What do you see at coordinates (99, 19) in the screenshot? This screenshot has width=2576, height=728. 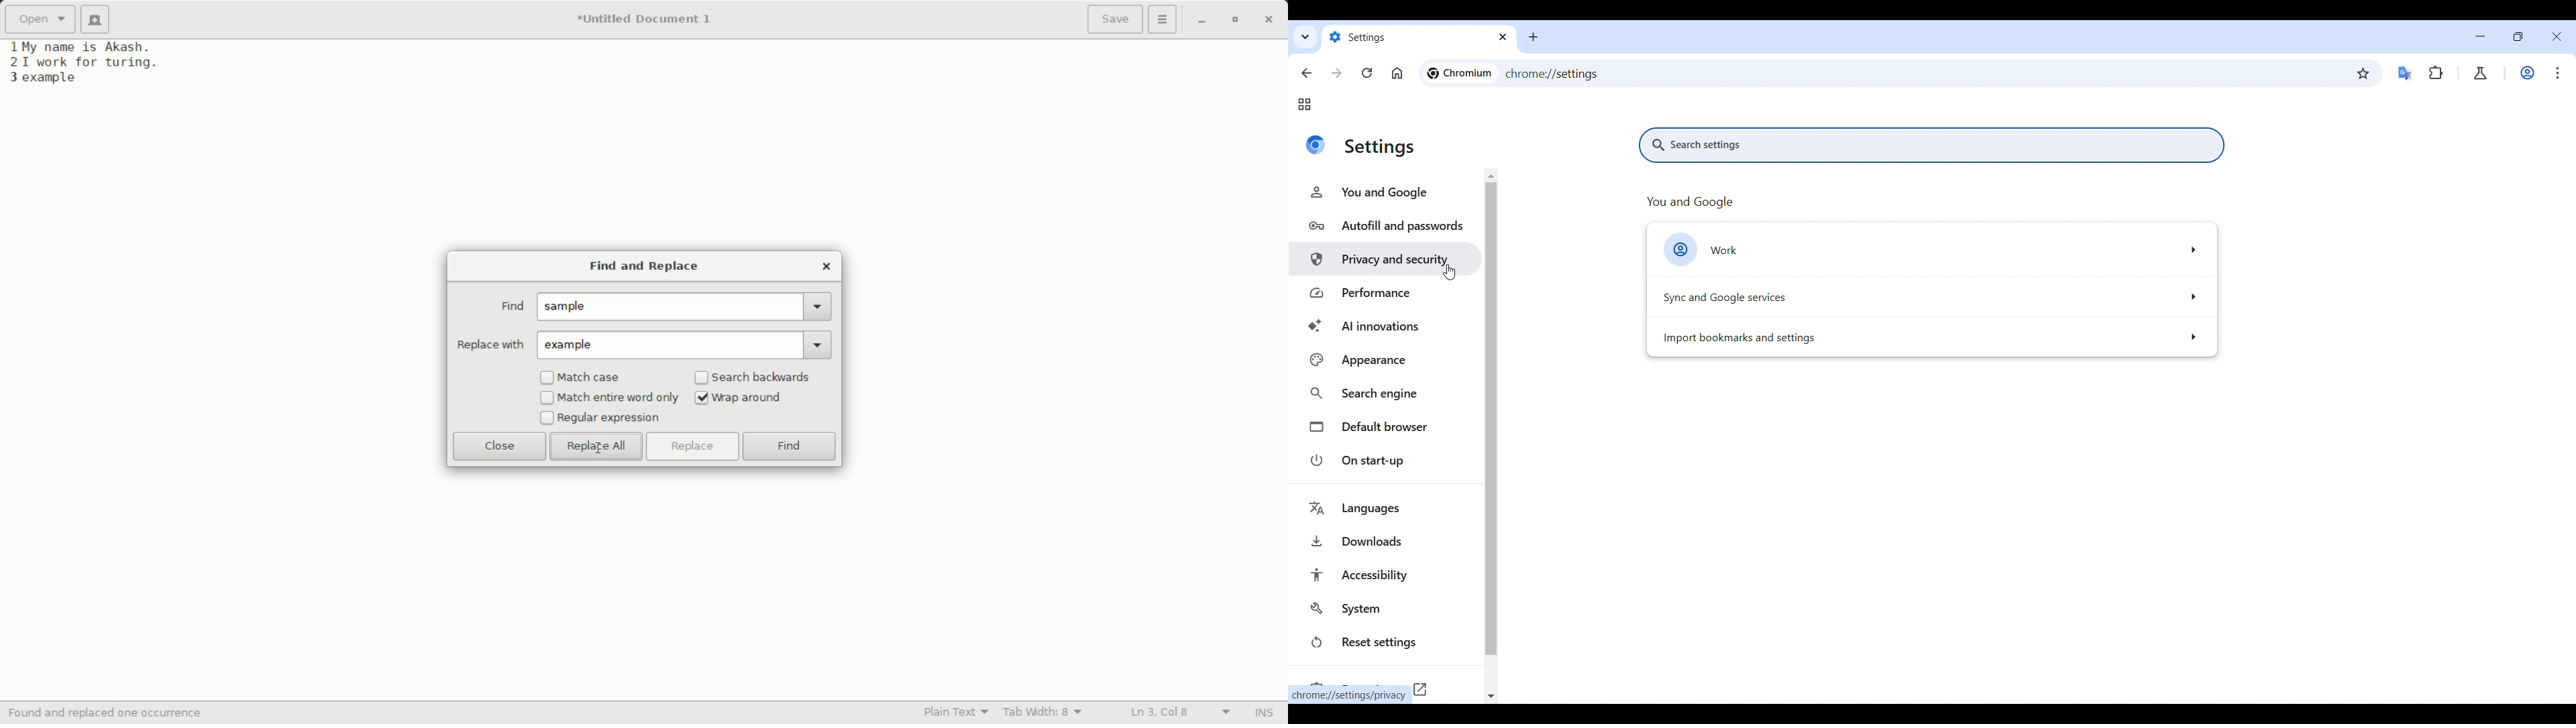 I see `new document` at bounding box center [99, 19].